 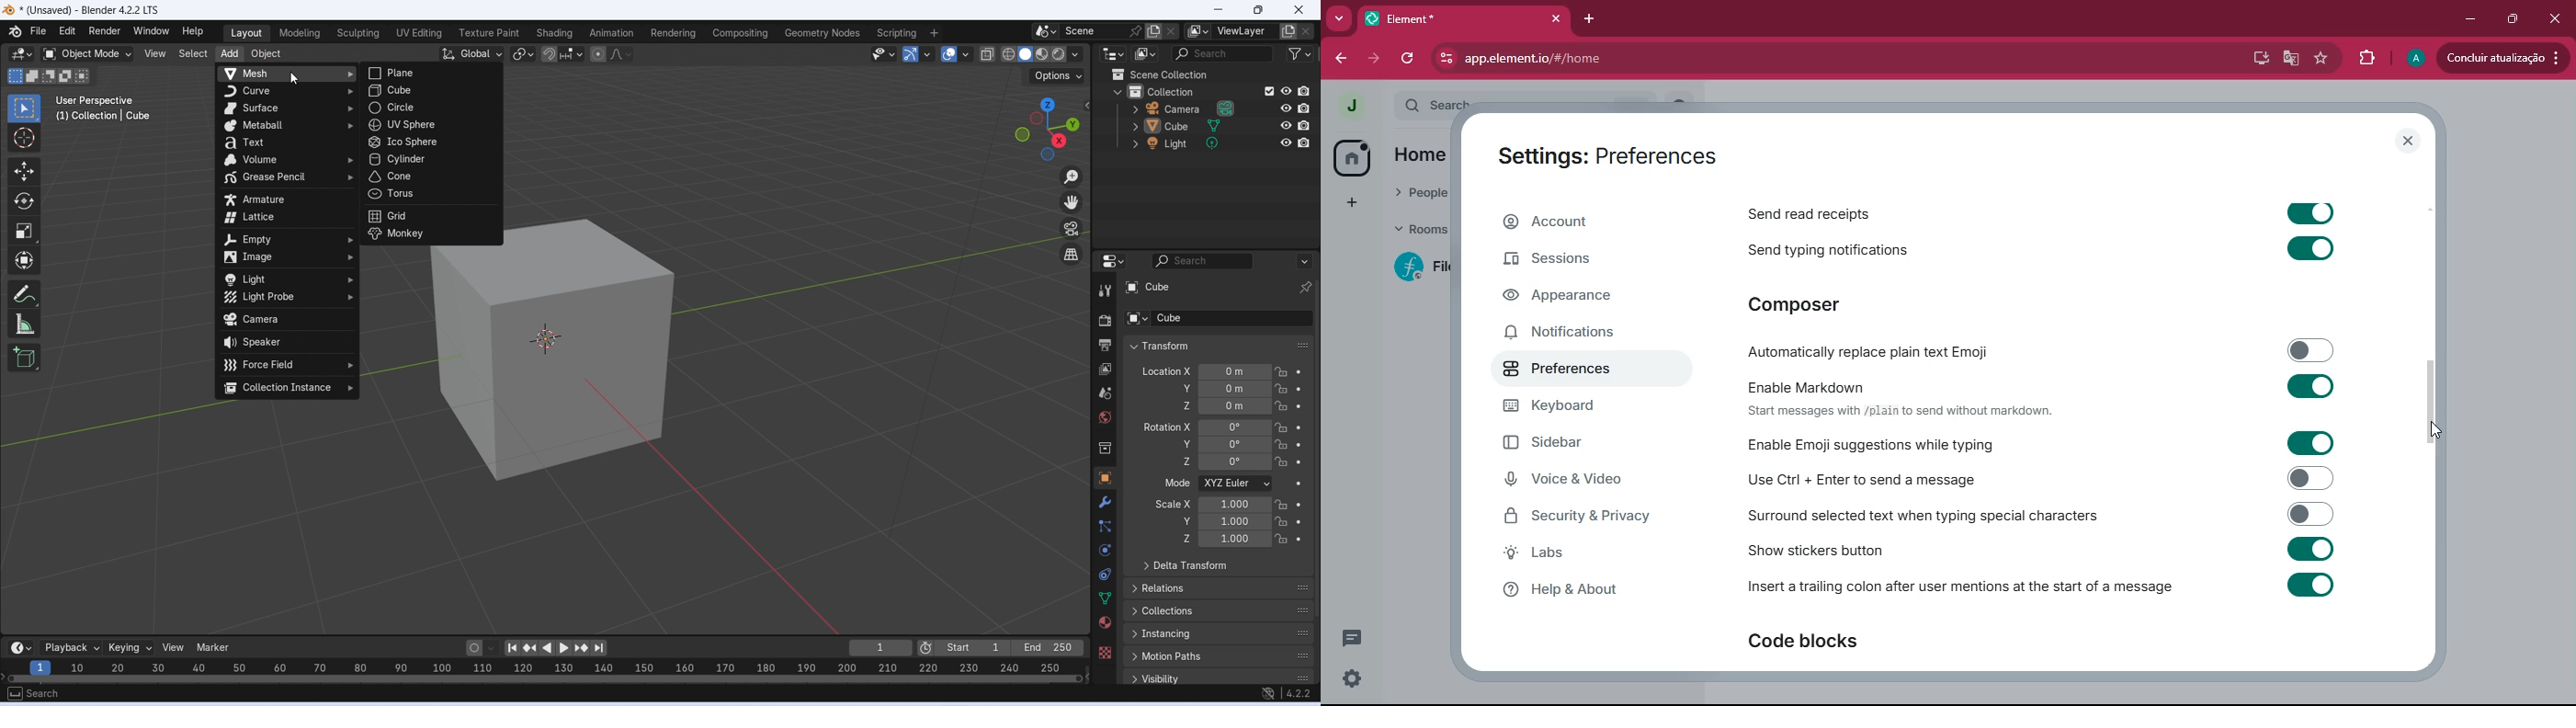 I want to click on Mode, so click(x=1253, y=484).